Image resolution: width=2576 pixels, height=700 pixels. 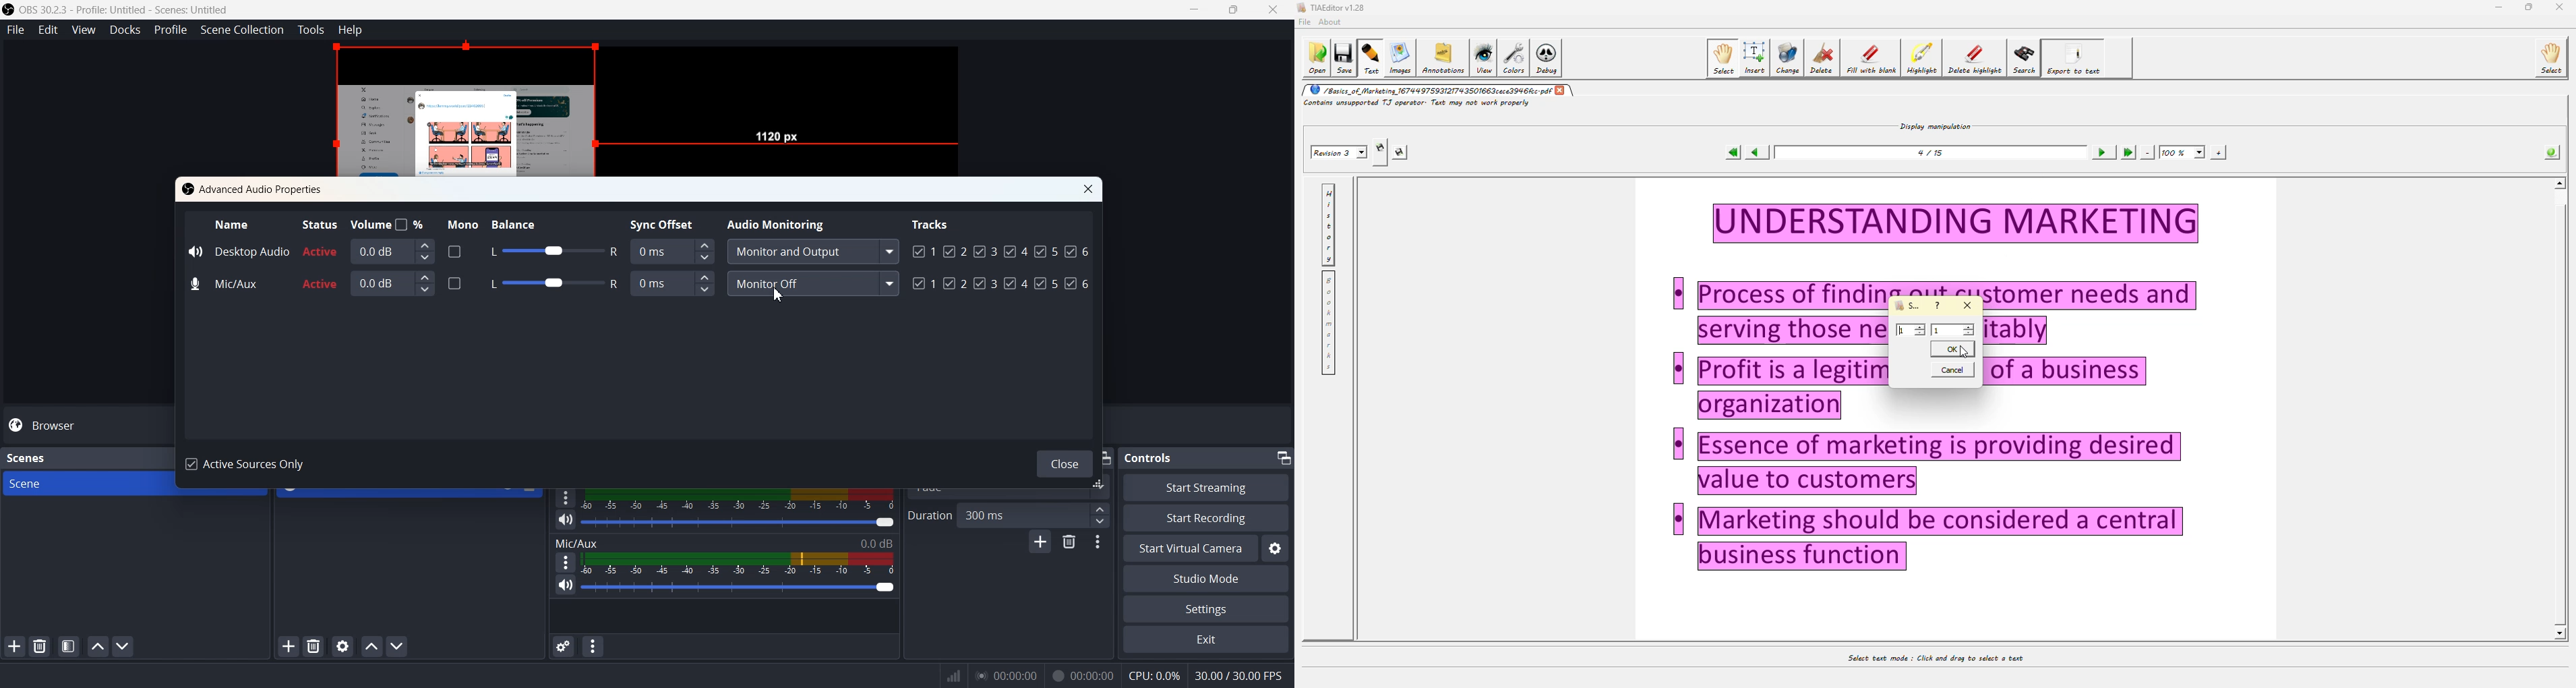 What do you see at coordinates (256, 189) in the screenshot?
I see `Advanced Audio Properties` at bounding box center [256, 189].